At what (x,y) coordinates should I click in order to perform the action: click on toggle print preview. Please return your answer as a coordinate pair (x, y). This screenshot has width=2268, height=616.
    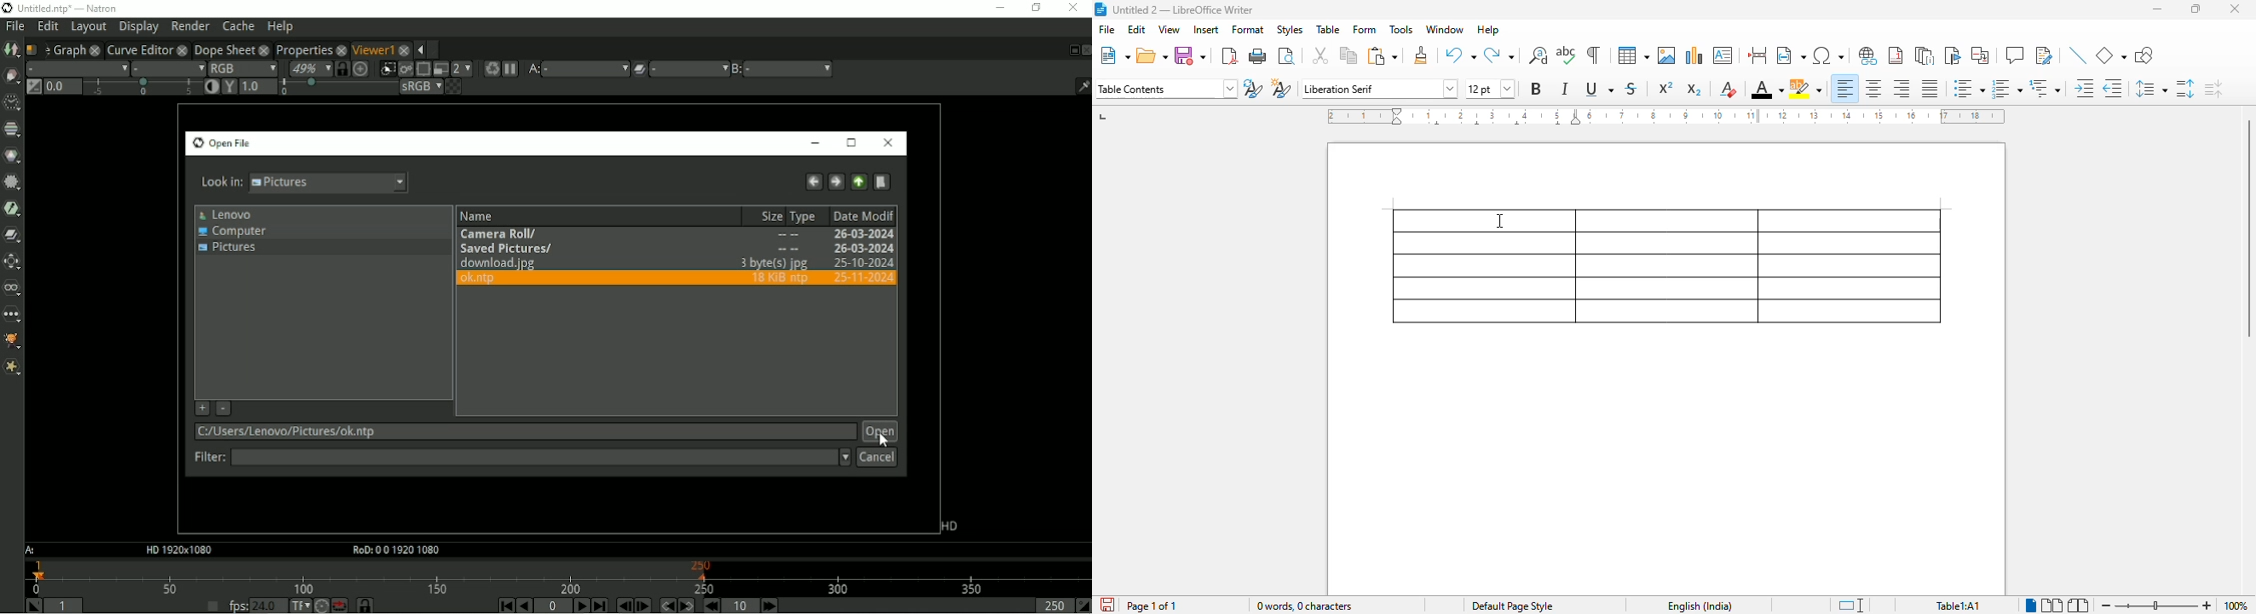
    Looking at the image, I should click on (1286, 56).